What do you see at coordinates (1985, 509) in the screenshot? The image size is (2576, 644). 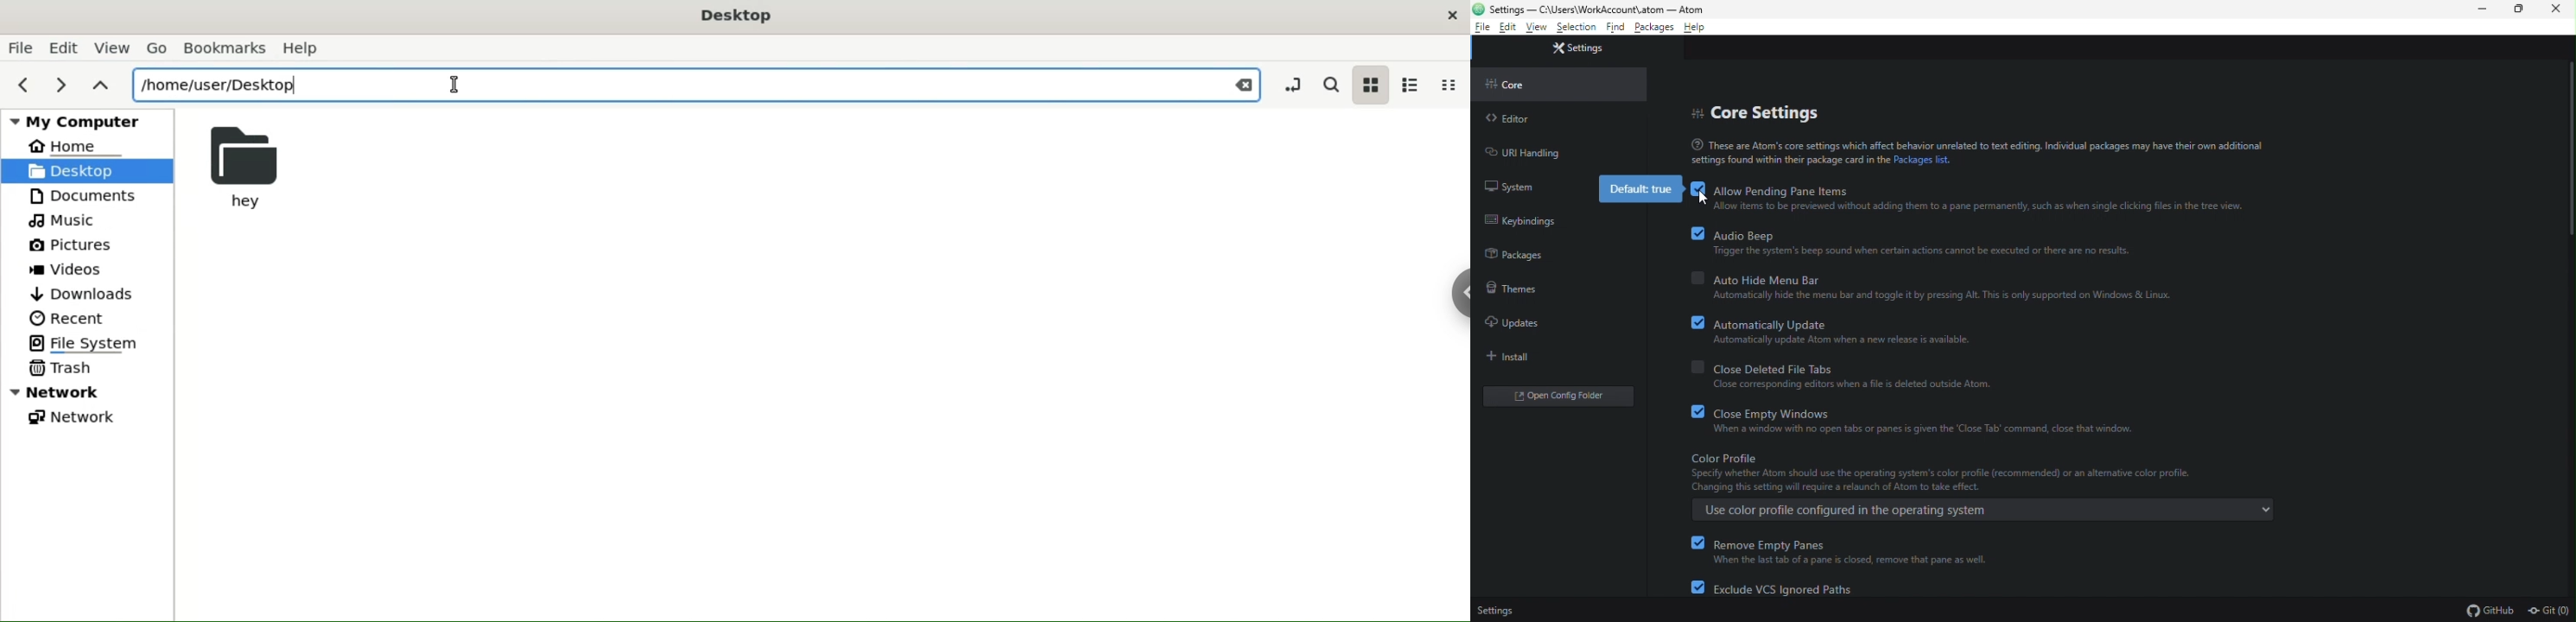 I see `Use color profile configured in the operating system.` at bounding box center [1985, 509].